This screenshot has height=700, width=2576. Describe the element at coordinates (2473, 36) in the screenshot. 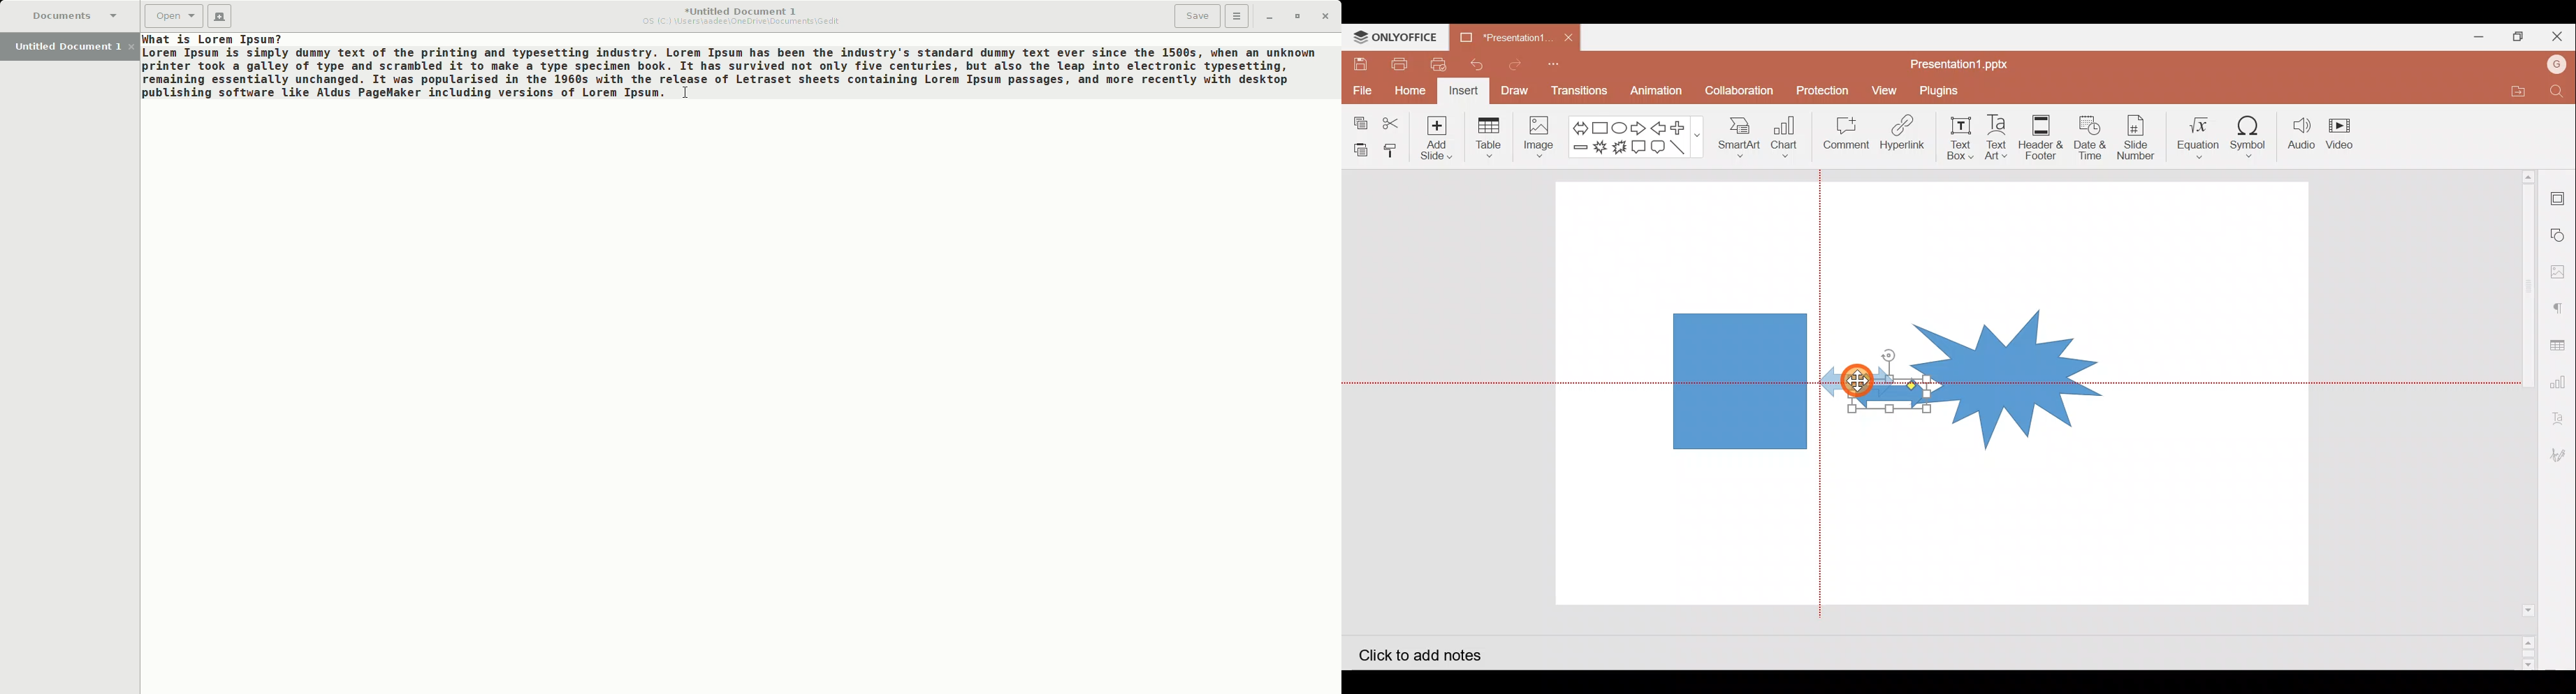

I see `Minimize` at that location.